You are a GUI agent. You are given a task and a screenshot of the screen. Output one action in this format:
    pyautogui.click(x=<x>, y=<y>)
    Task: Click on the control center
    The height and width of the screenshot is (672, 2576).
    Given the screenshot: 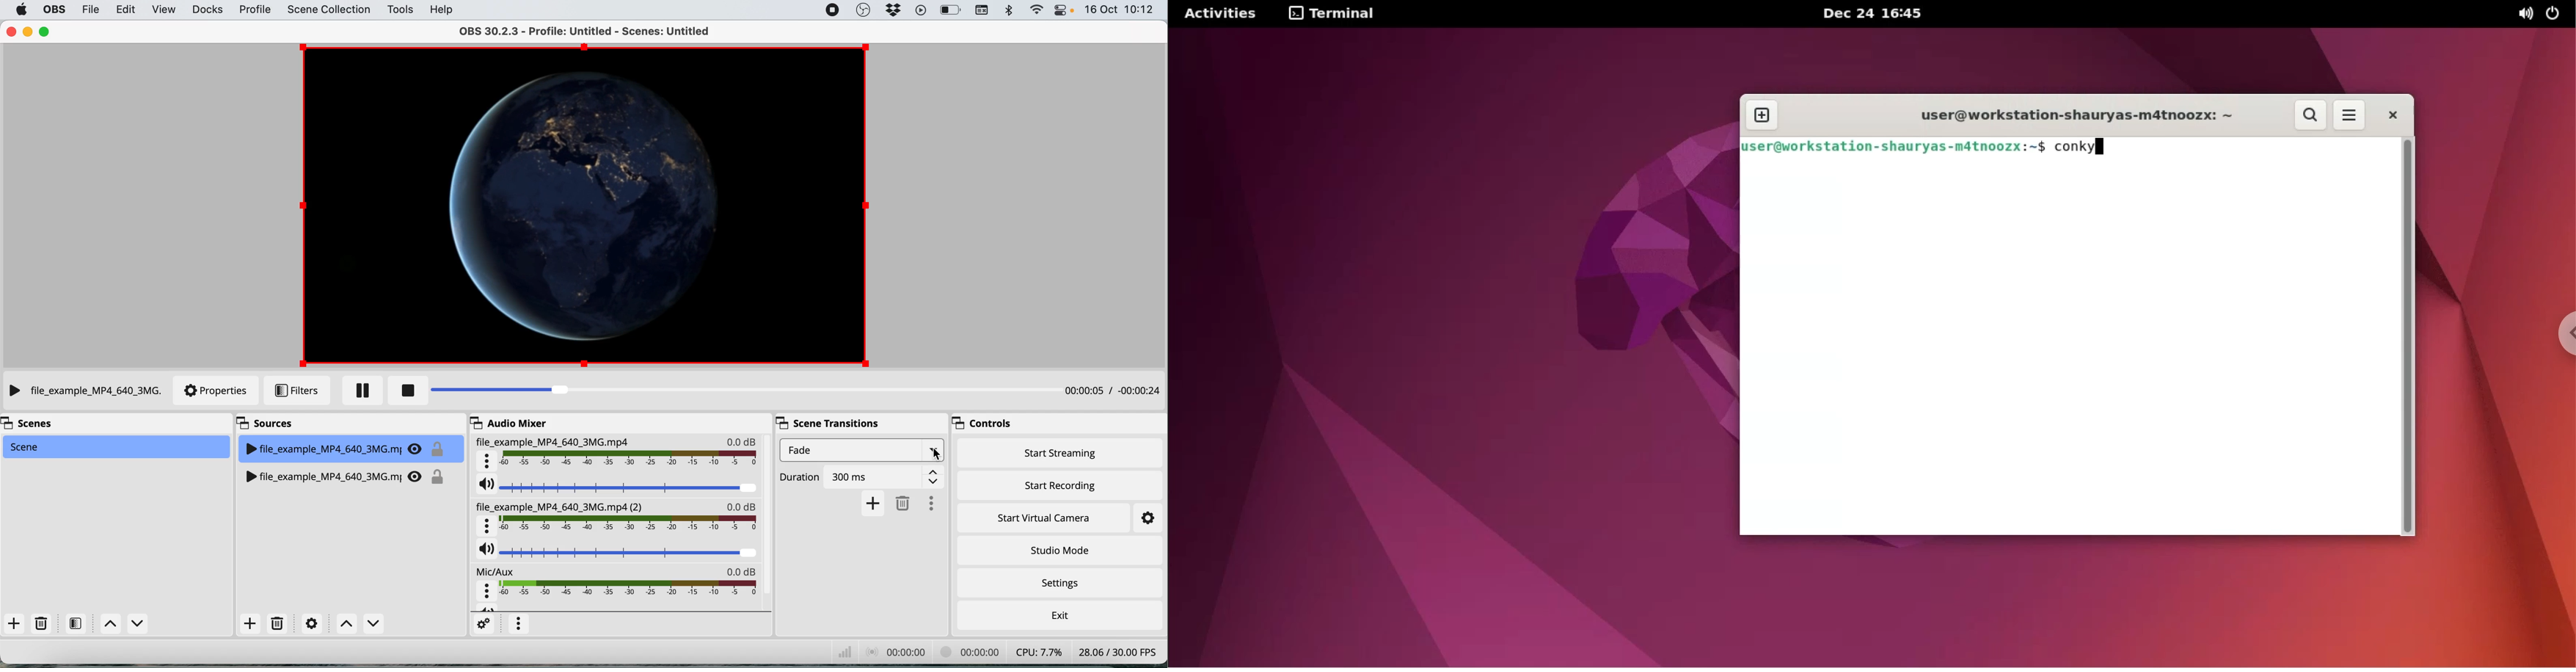 What is the action you would take?
    pyautogui.click(x=1066, y=10)
    